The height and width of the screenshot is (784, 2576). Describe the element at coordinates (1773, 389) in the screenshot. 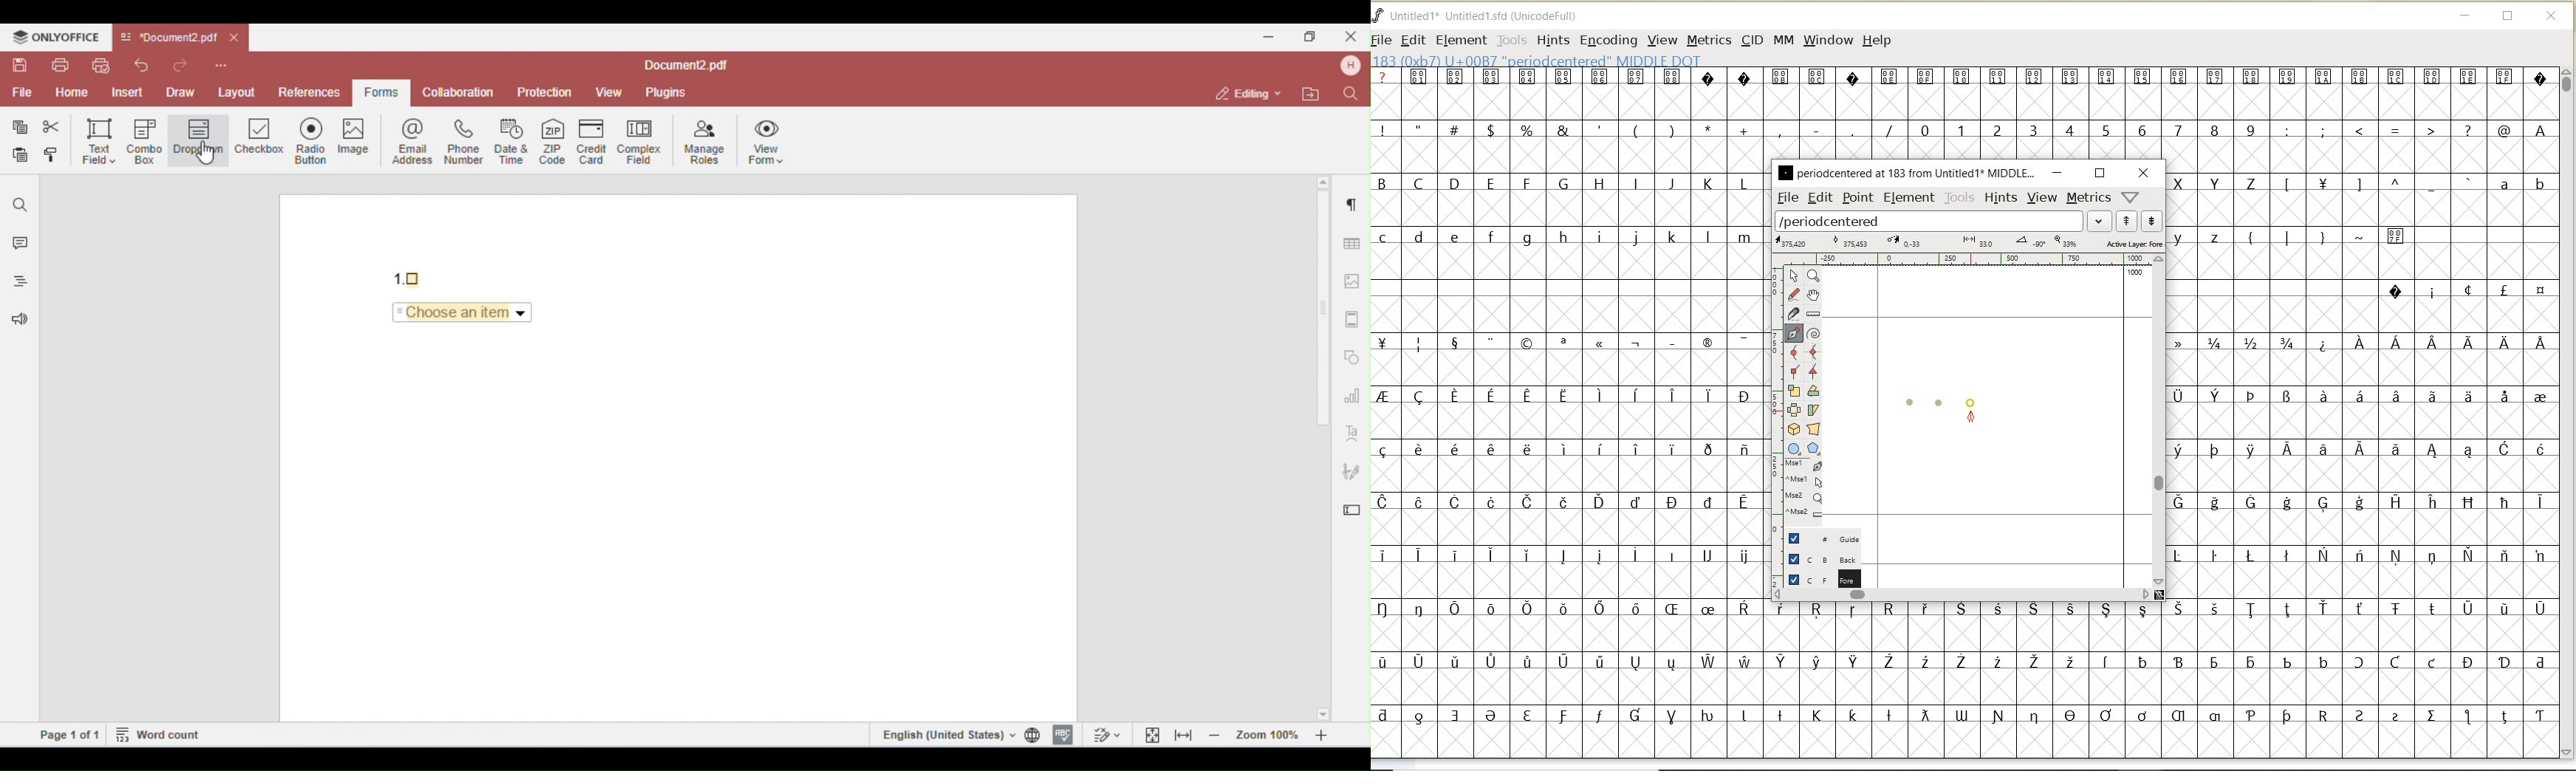

I see `scale` at that location.